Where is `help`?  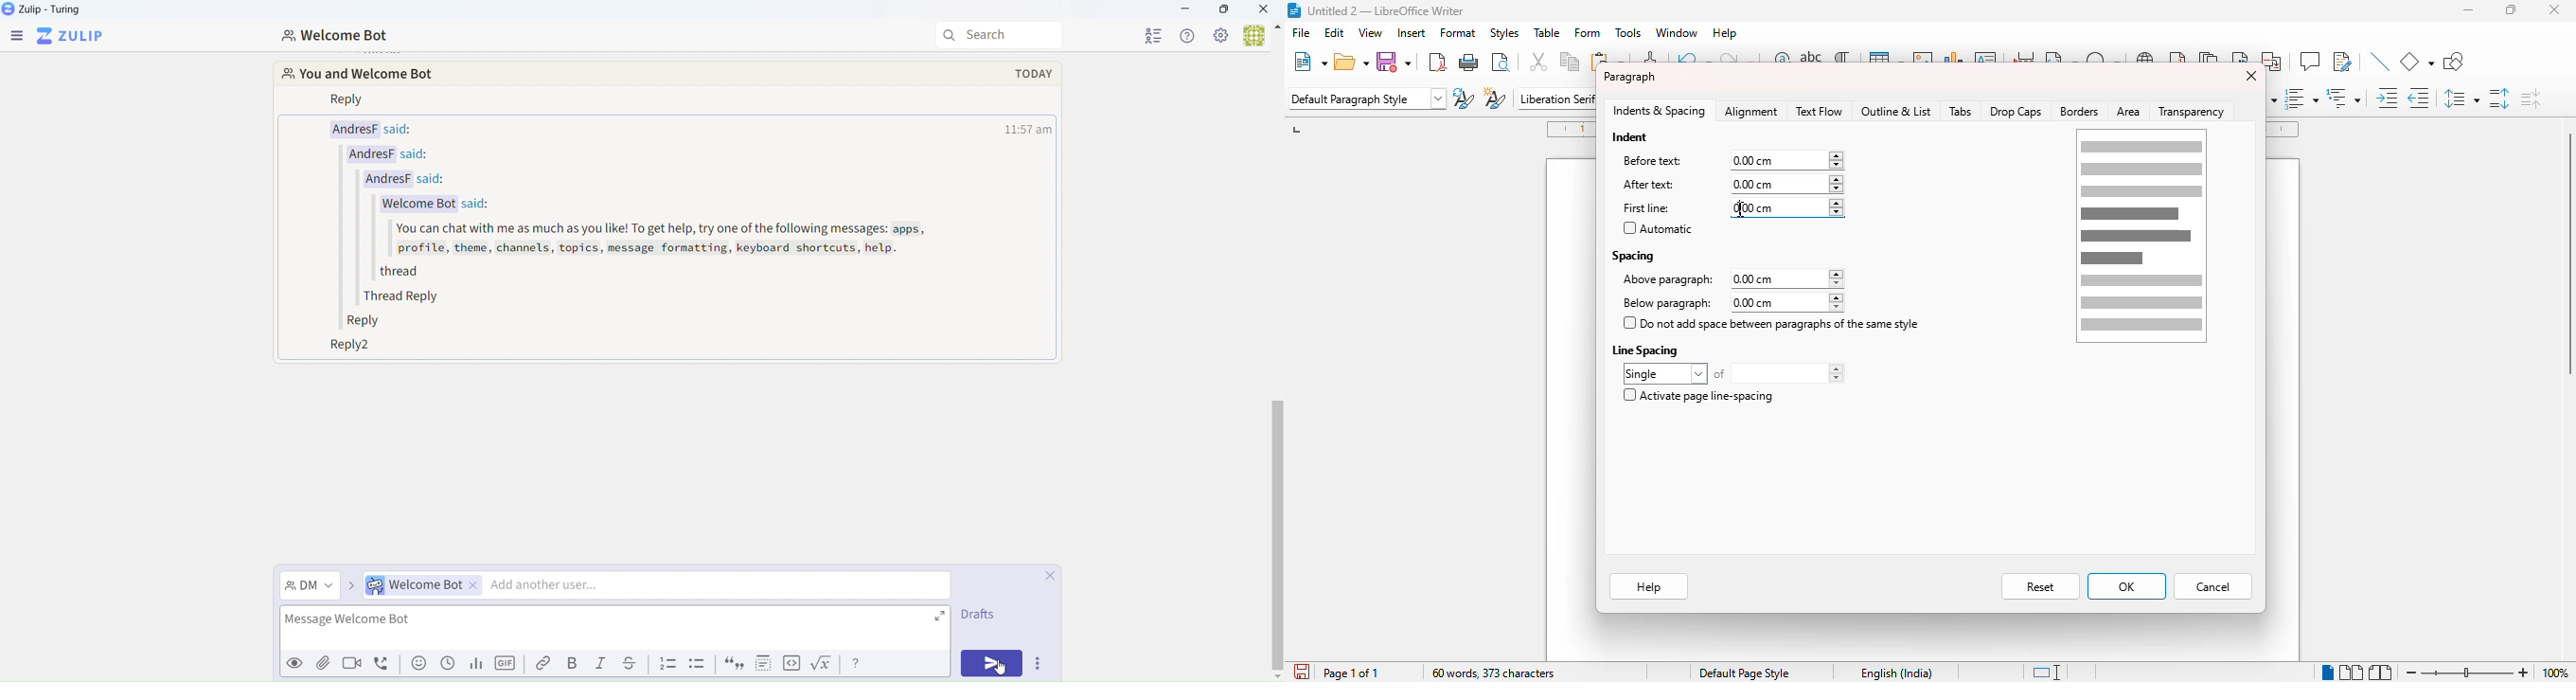 help is located at coordinates (858, 664).